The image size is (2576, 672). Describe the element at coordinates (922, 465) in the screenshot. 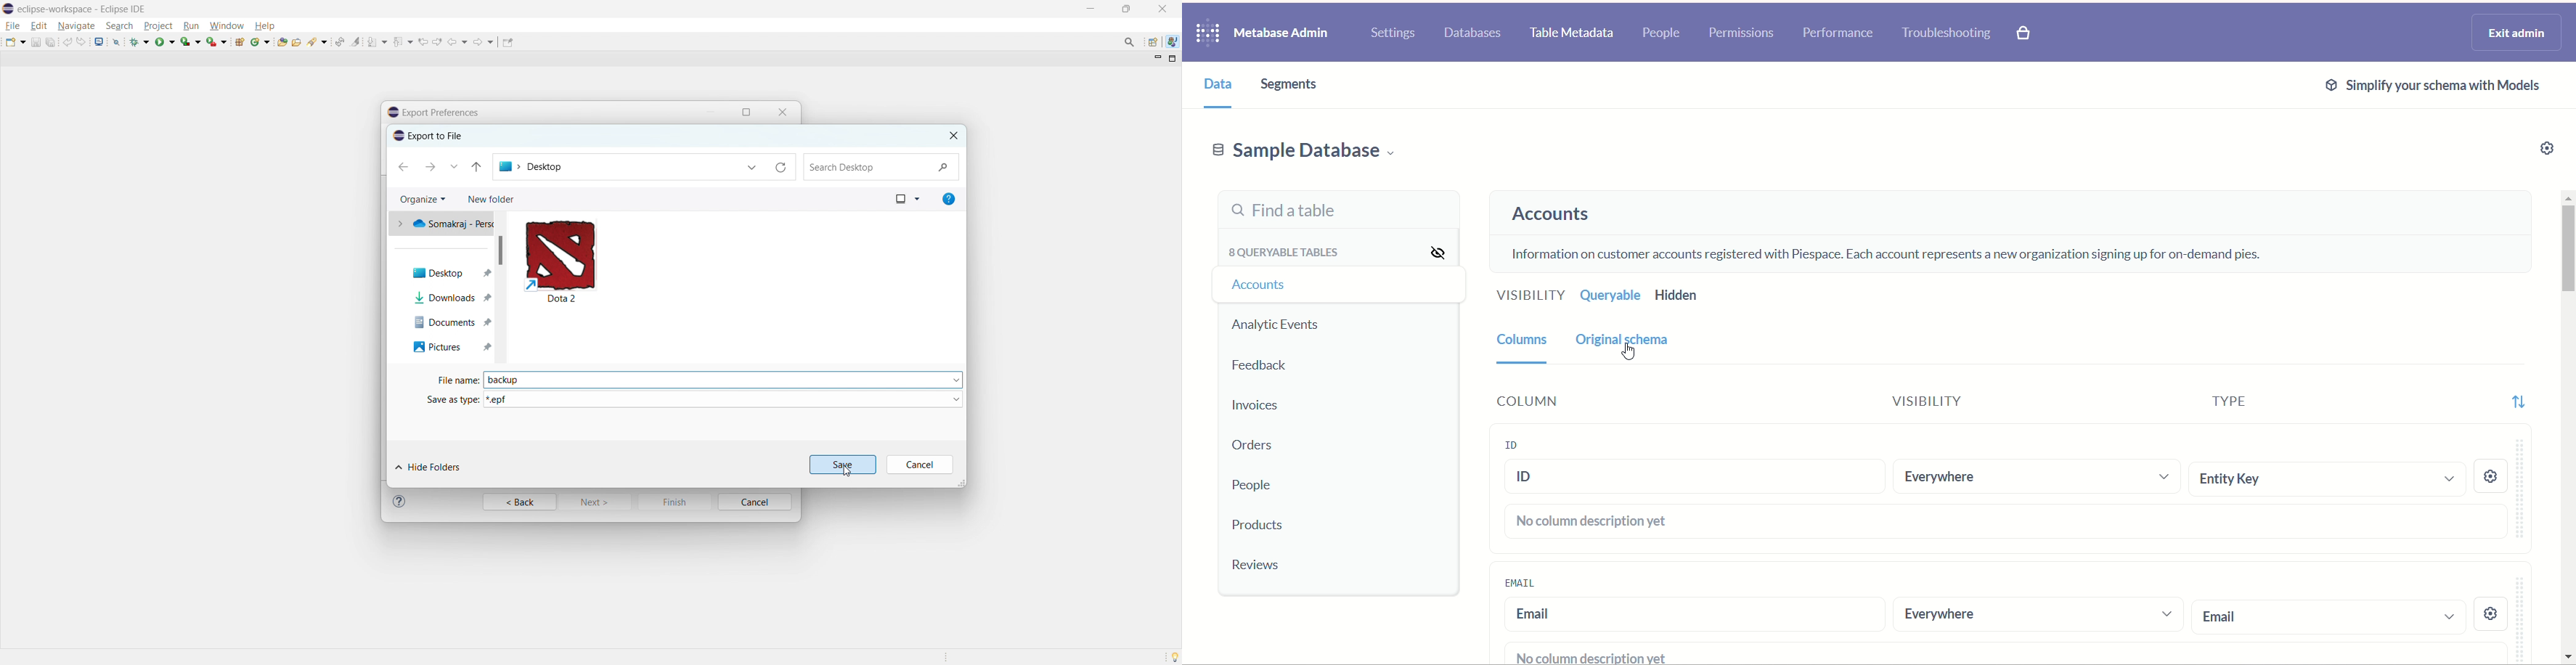

I see `Cancel` at that location.